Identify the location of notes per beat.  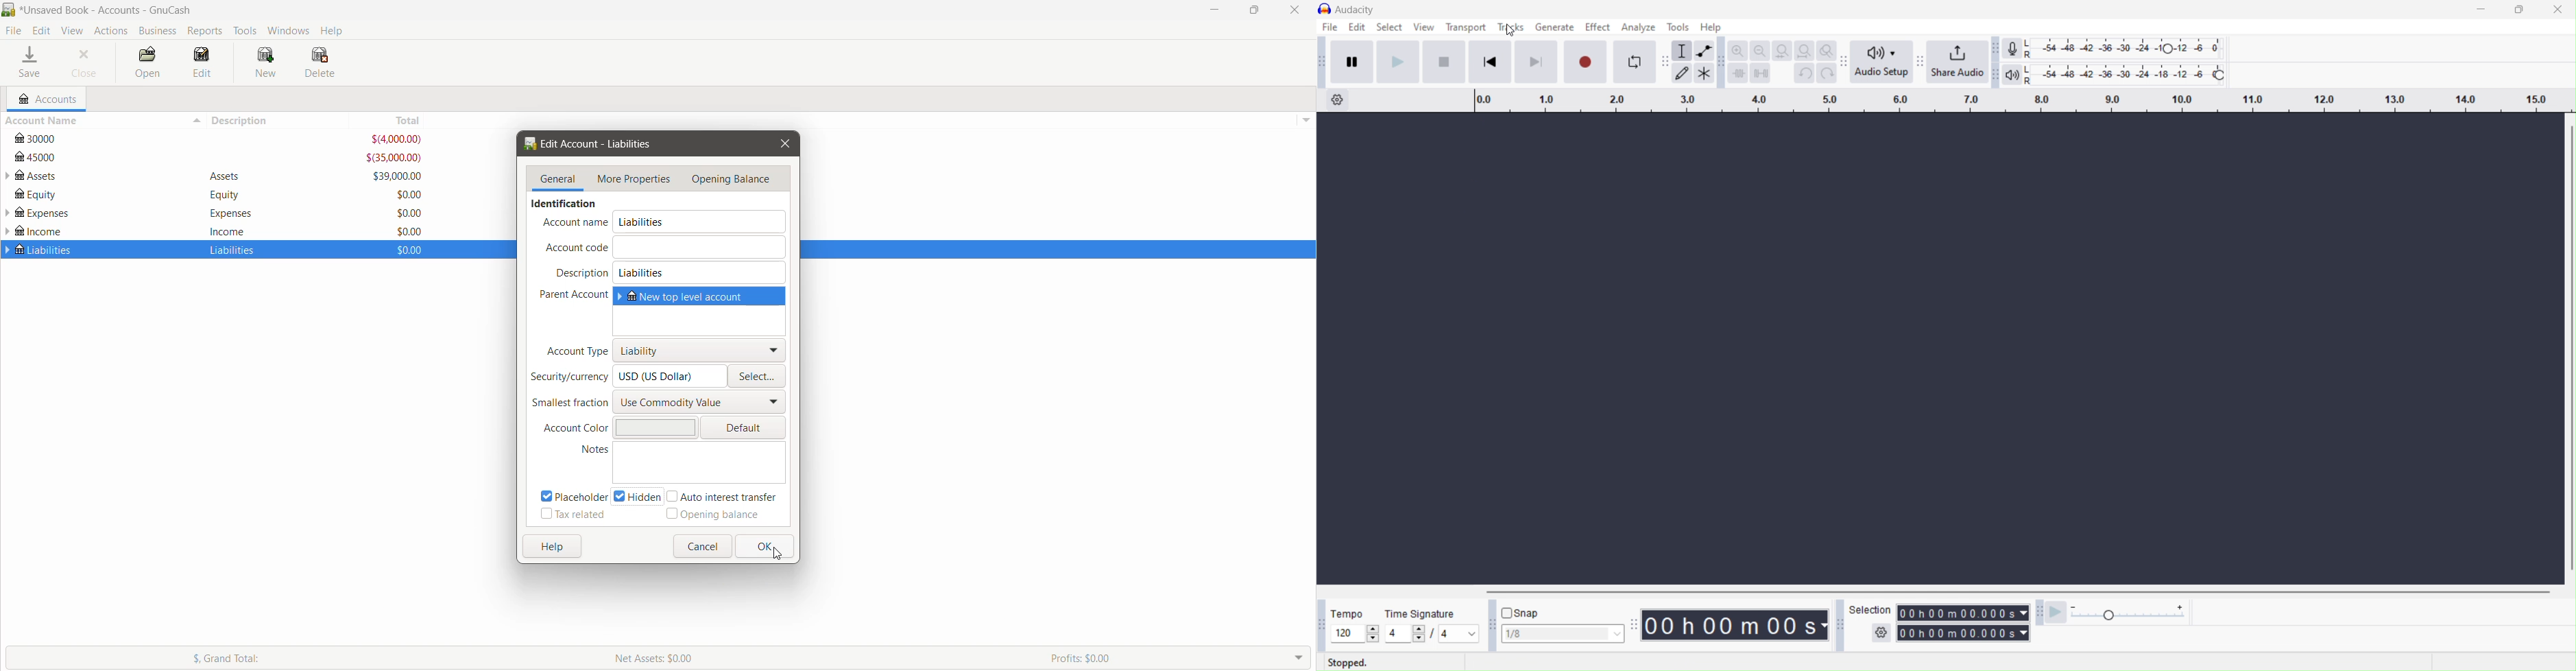
(1459, 633).